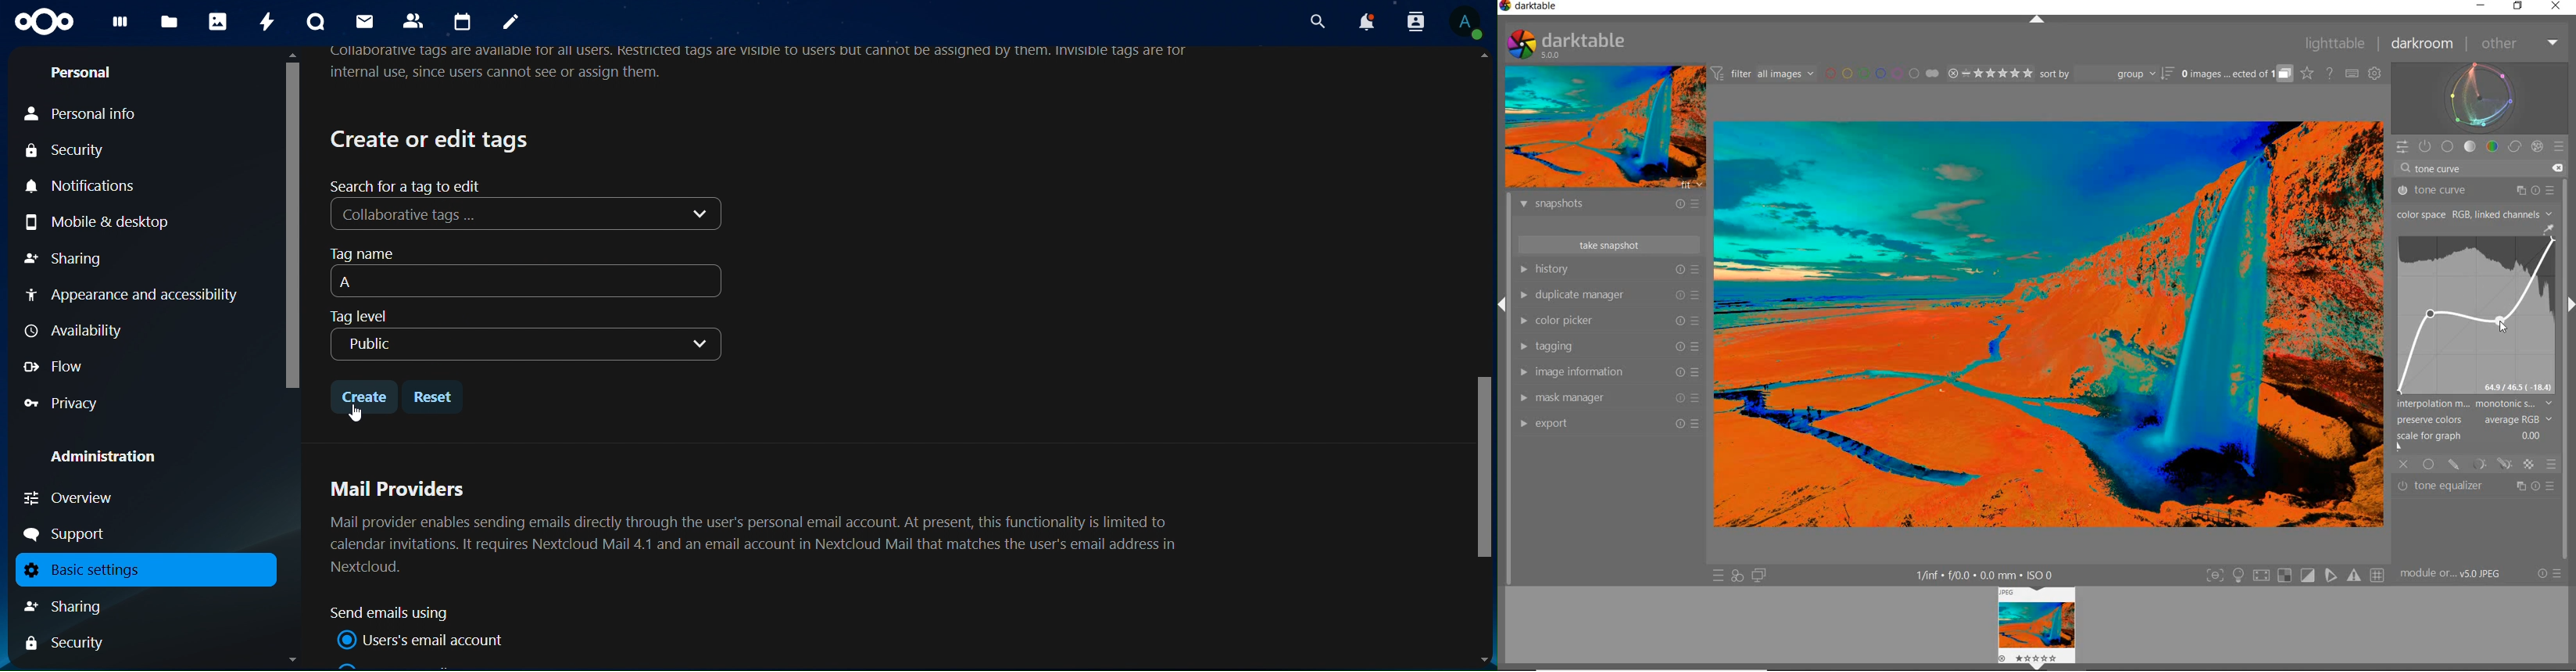 The width and height of the screenshot is (2576, 672). I want to click on Expand/Collapse, so click(1504, 304).